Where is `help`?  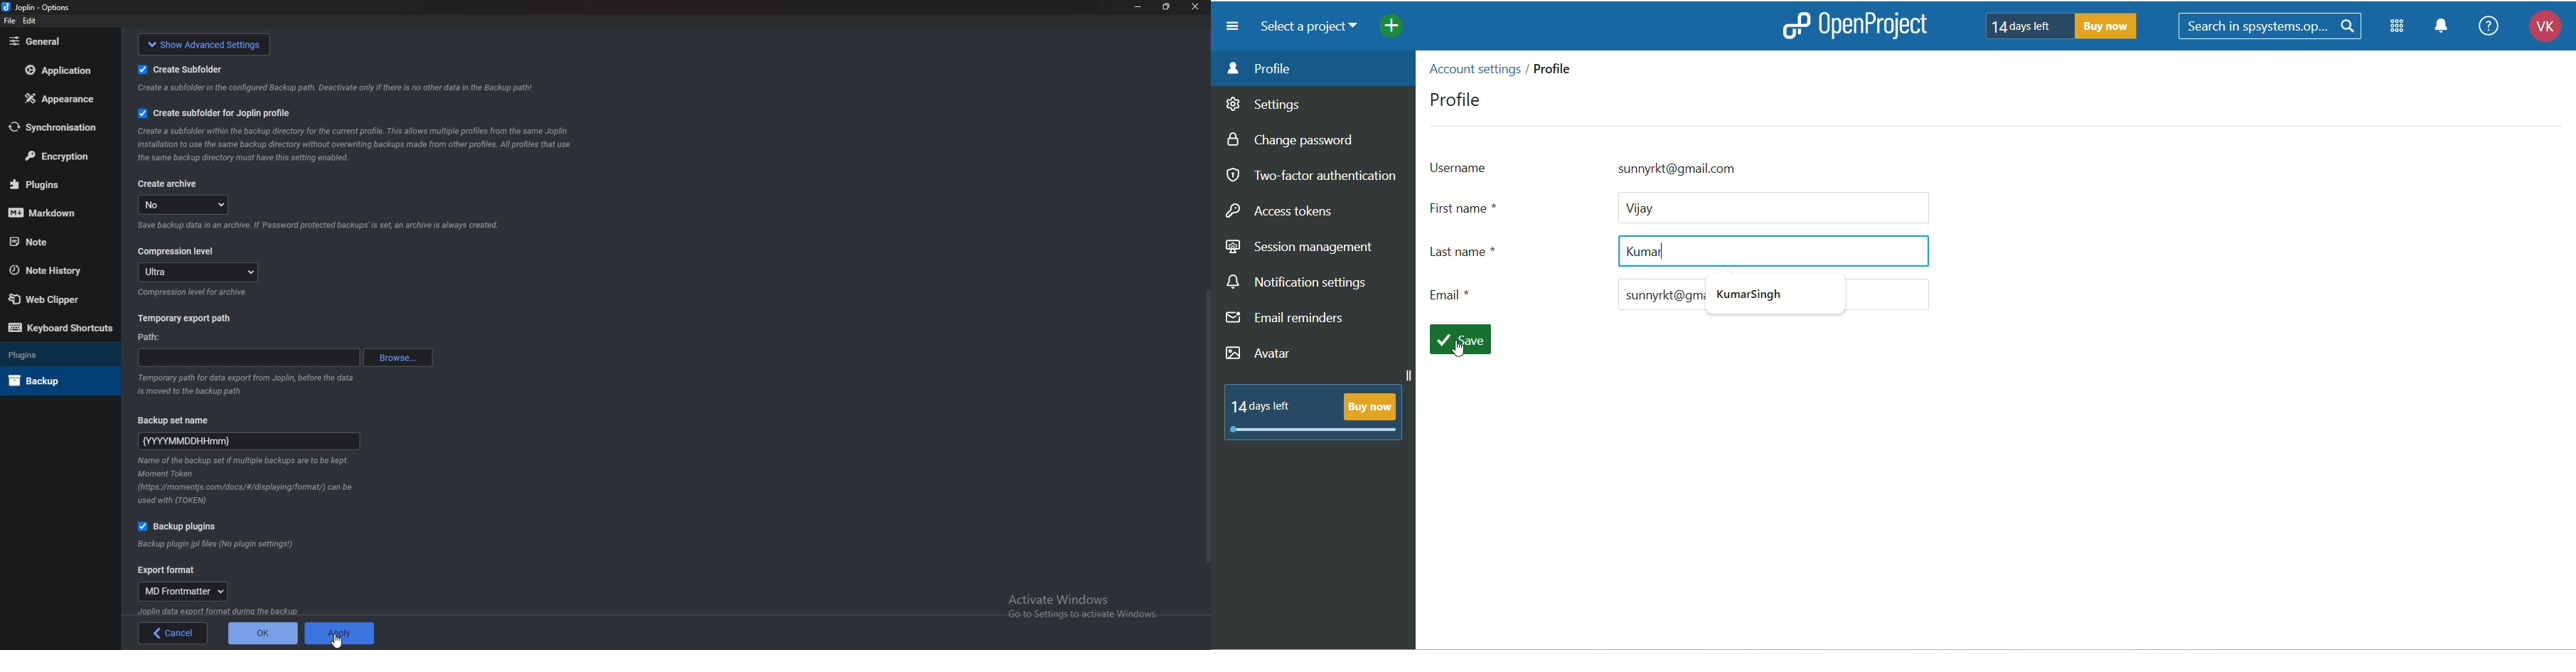
help is located at coordinates (2488, 25).